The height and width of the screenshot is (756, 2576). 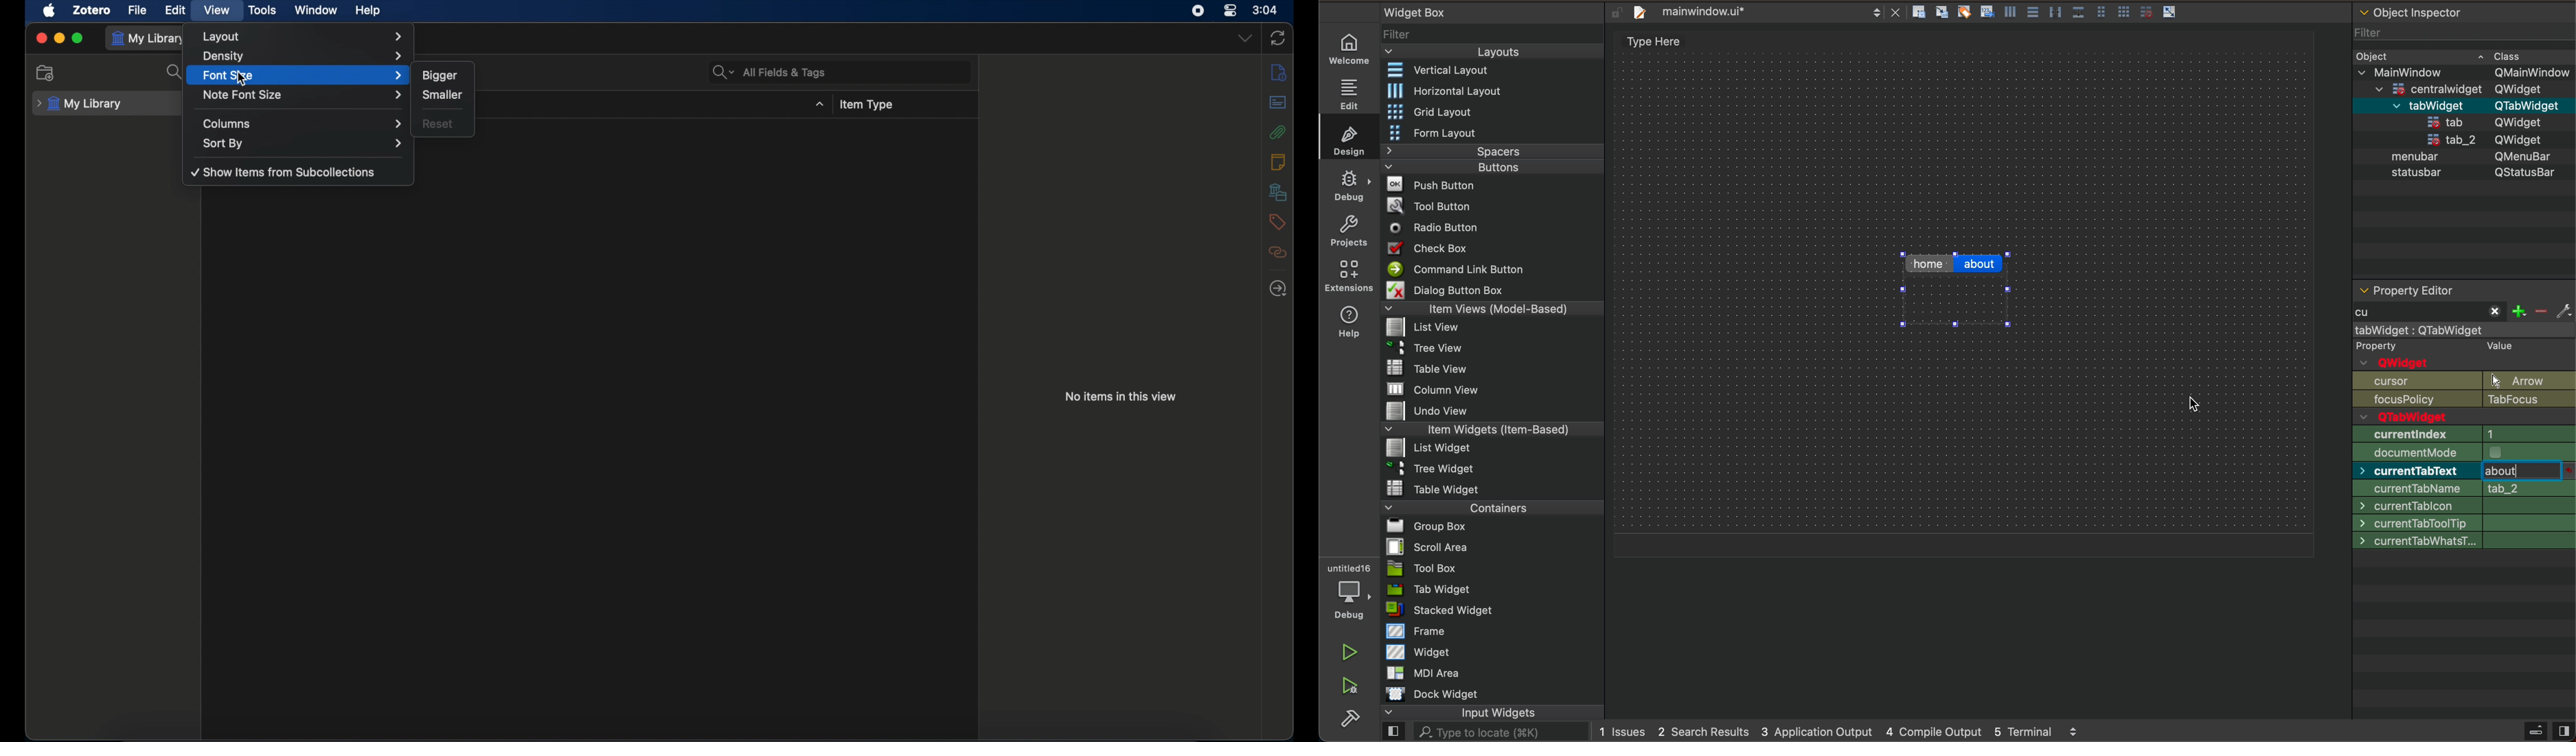 I want to click on columns, so click(x=301, y=124).